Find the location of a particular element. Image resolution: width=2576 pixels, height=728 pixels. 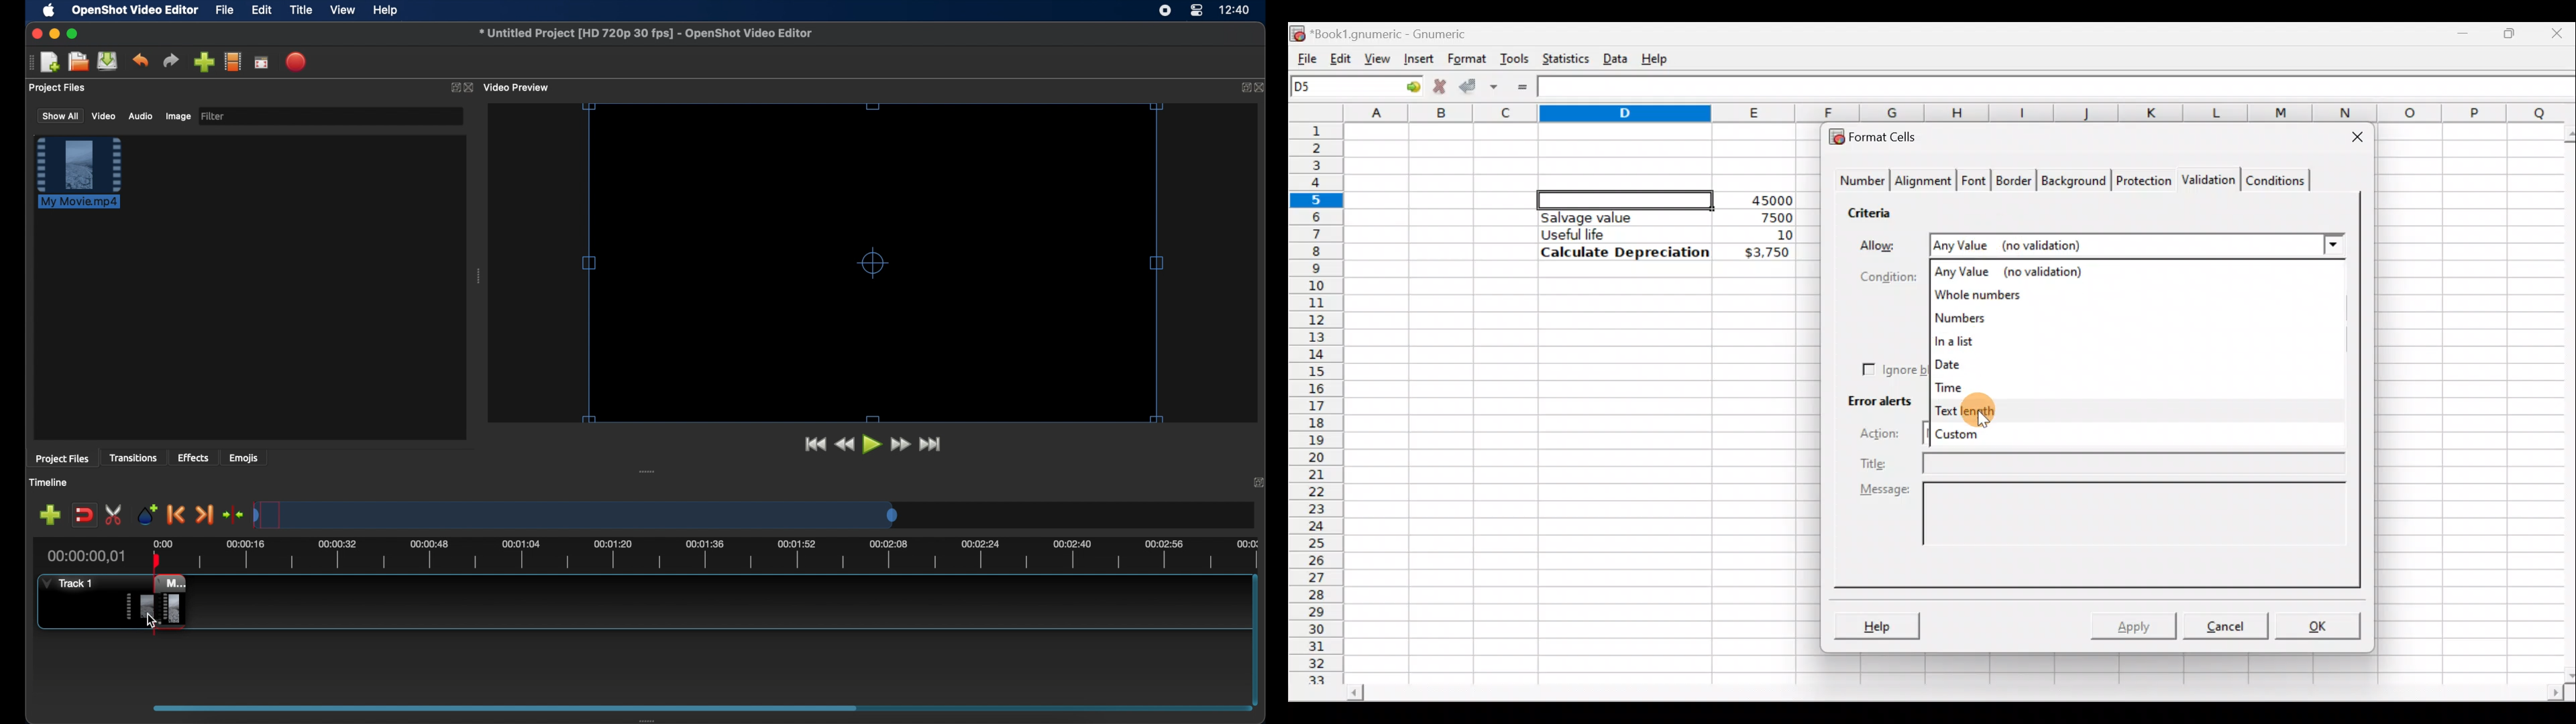

image is located at coordinates (177, 117).